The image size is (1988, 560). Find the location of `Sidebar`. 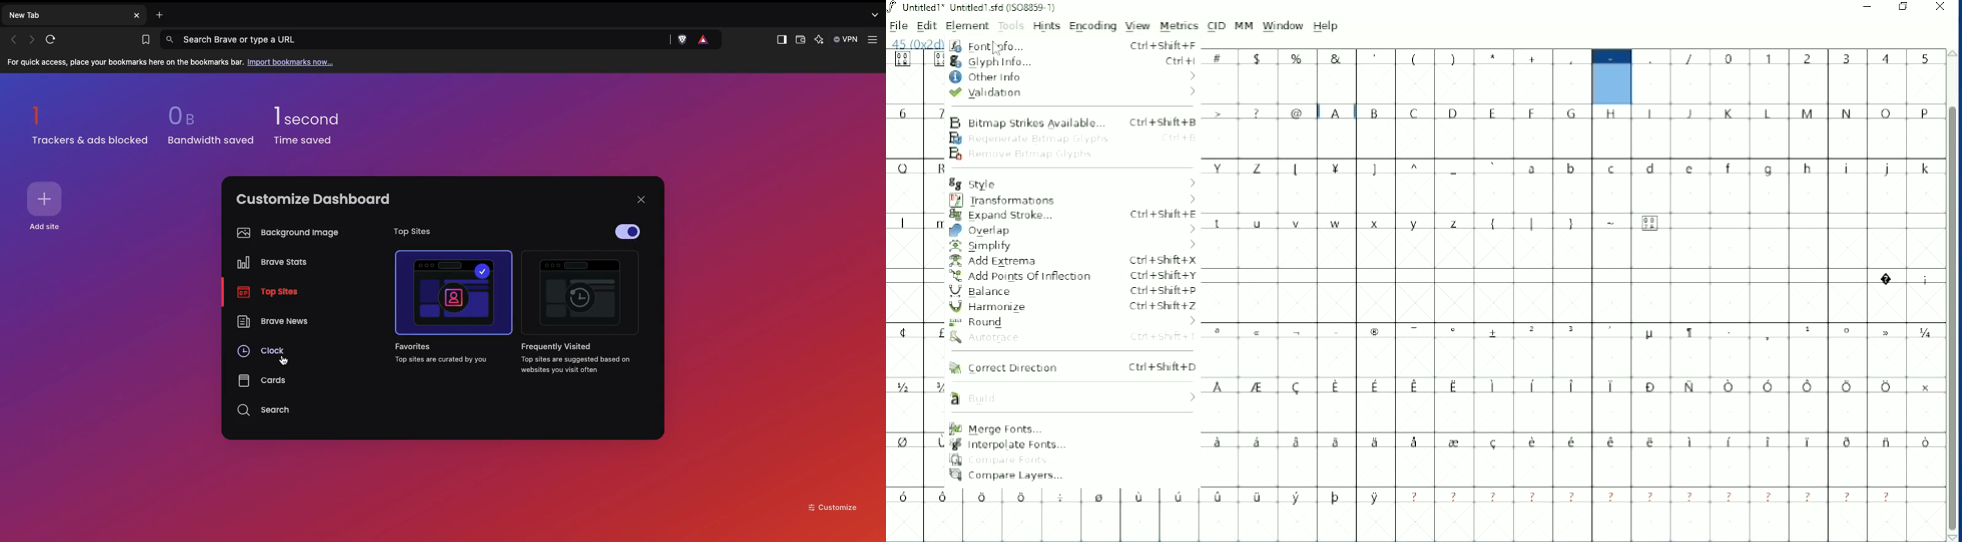

Sidebar is located at coordinates (781, 40).